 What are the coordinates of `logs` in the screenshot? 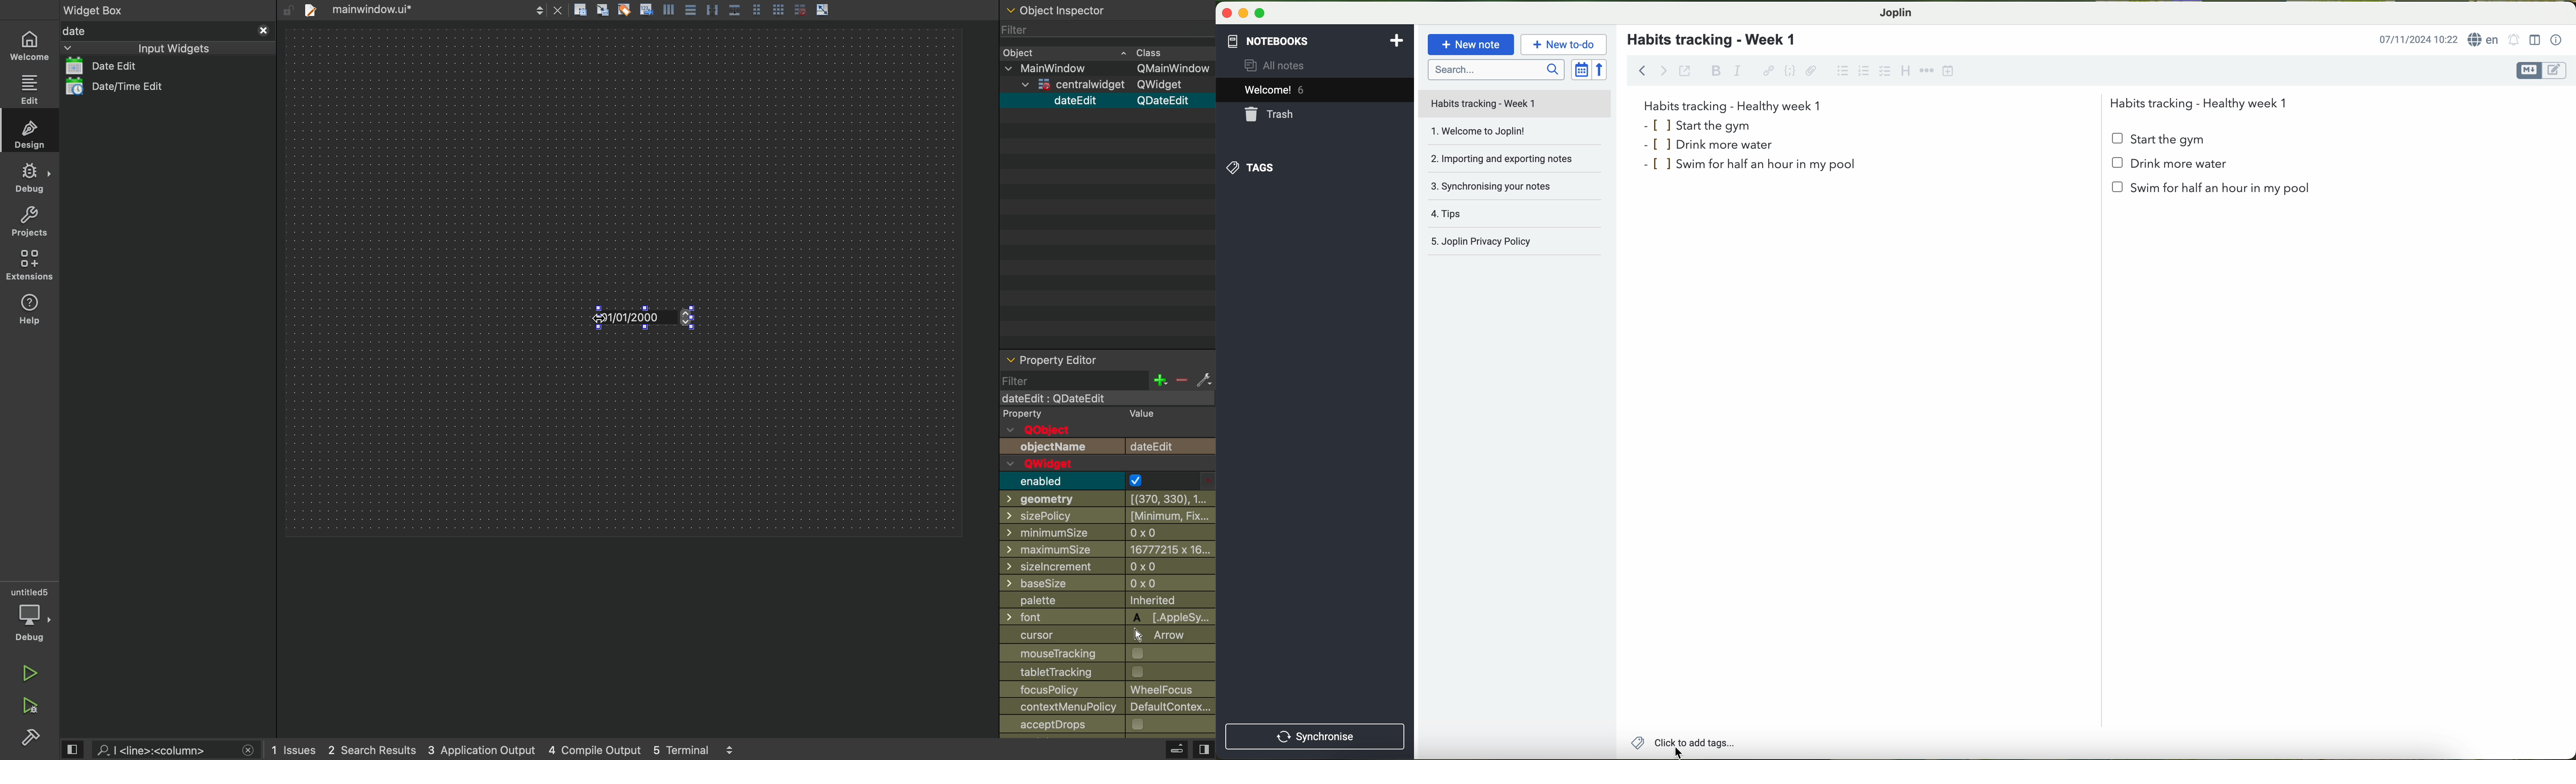 It's located at (503, 749).